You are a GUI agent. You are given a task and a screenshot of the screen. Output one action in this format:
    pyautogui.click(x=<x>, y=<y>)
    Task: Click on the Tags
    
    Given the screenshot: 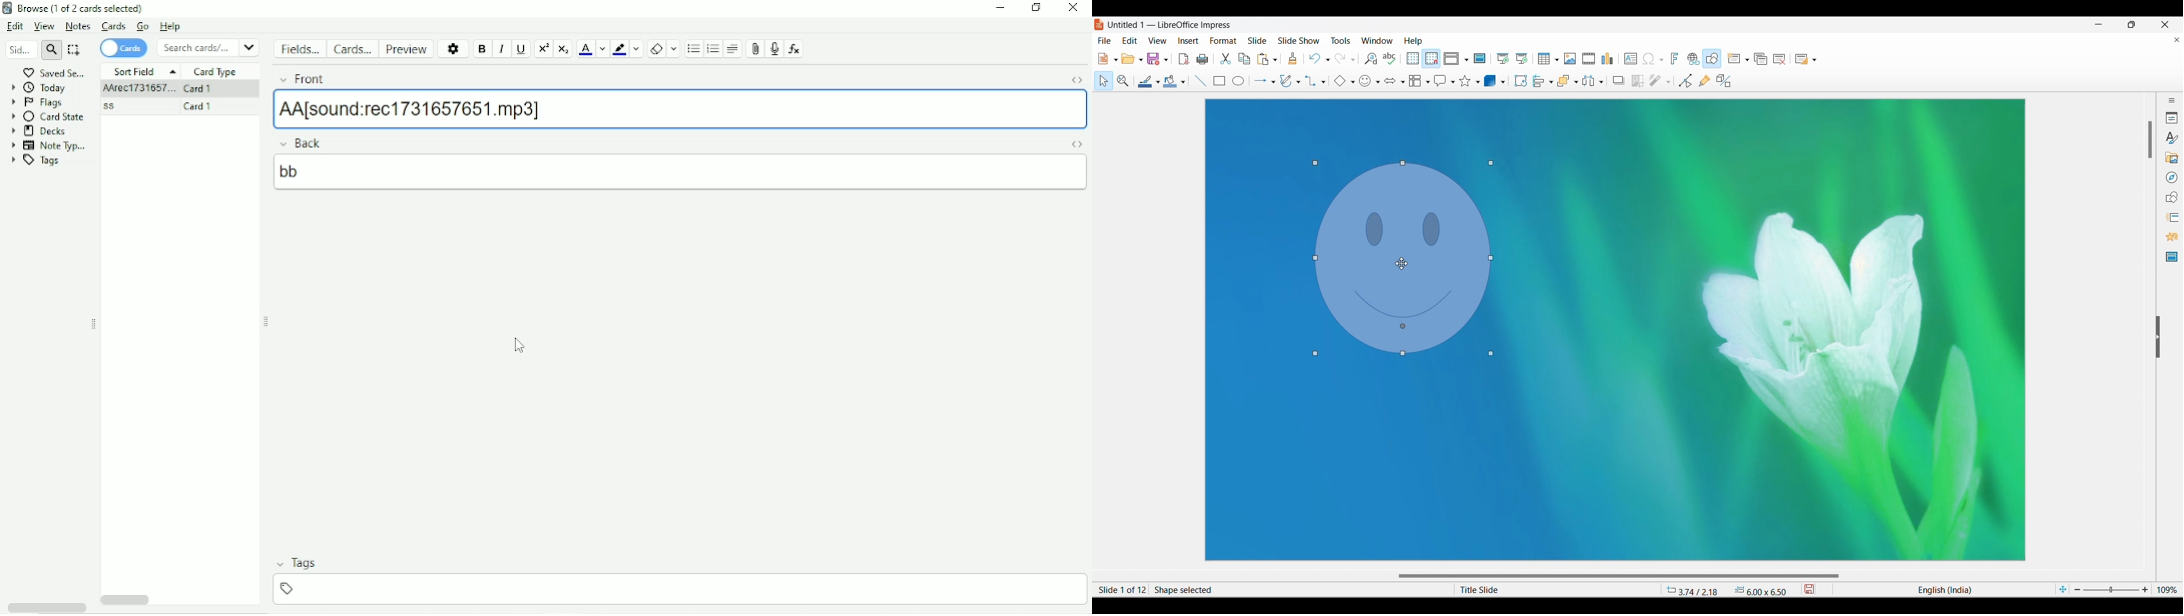 What is the action you would take?
    pyautogui.click(x=299, y=576)
    